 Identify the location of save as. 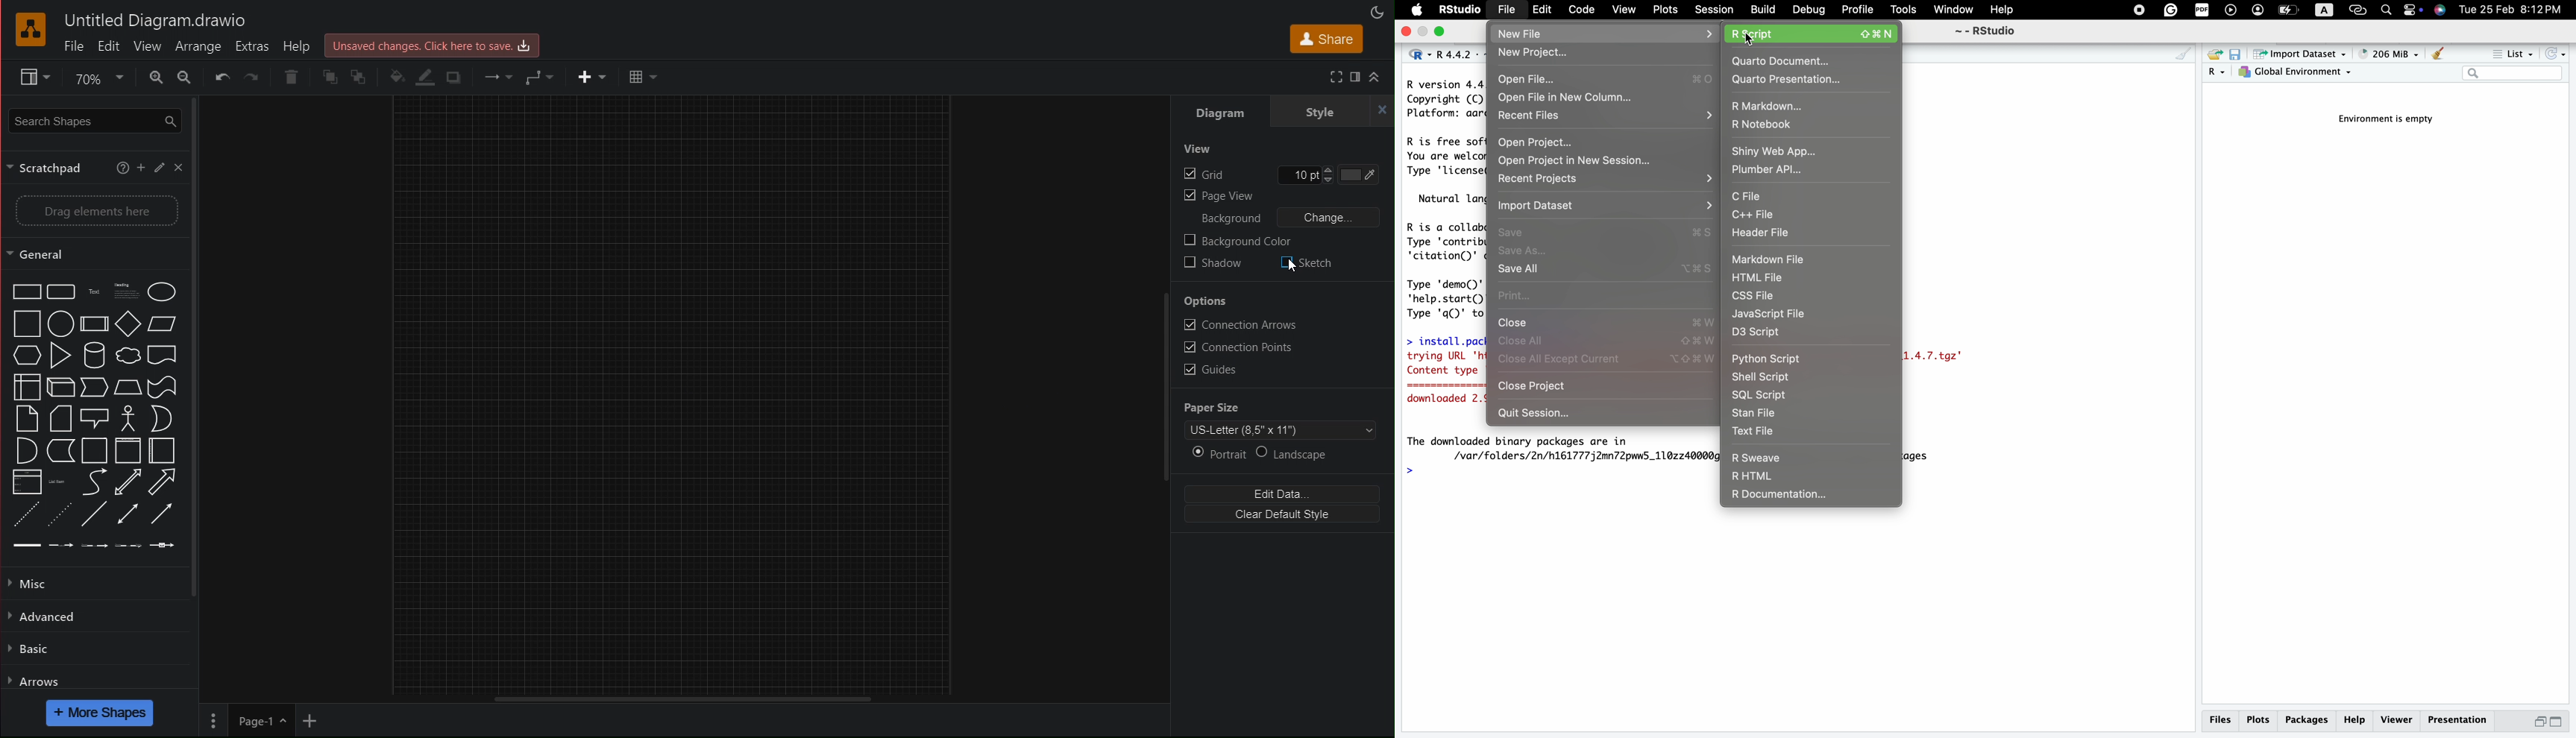
(1605, 251).